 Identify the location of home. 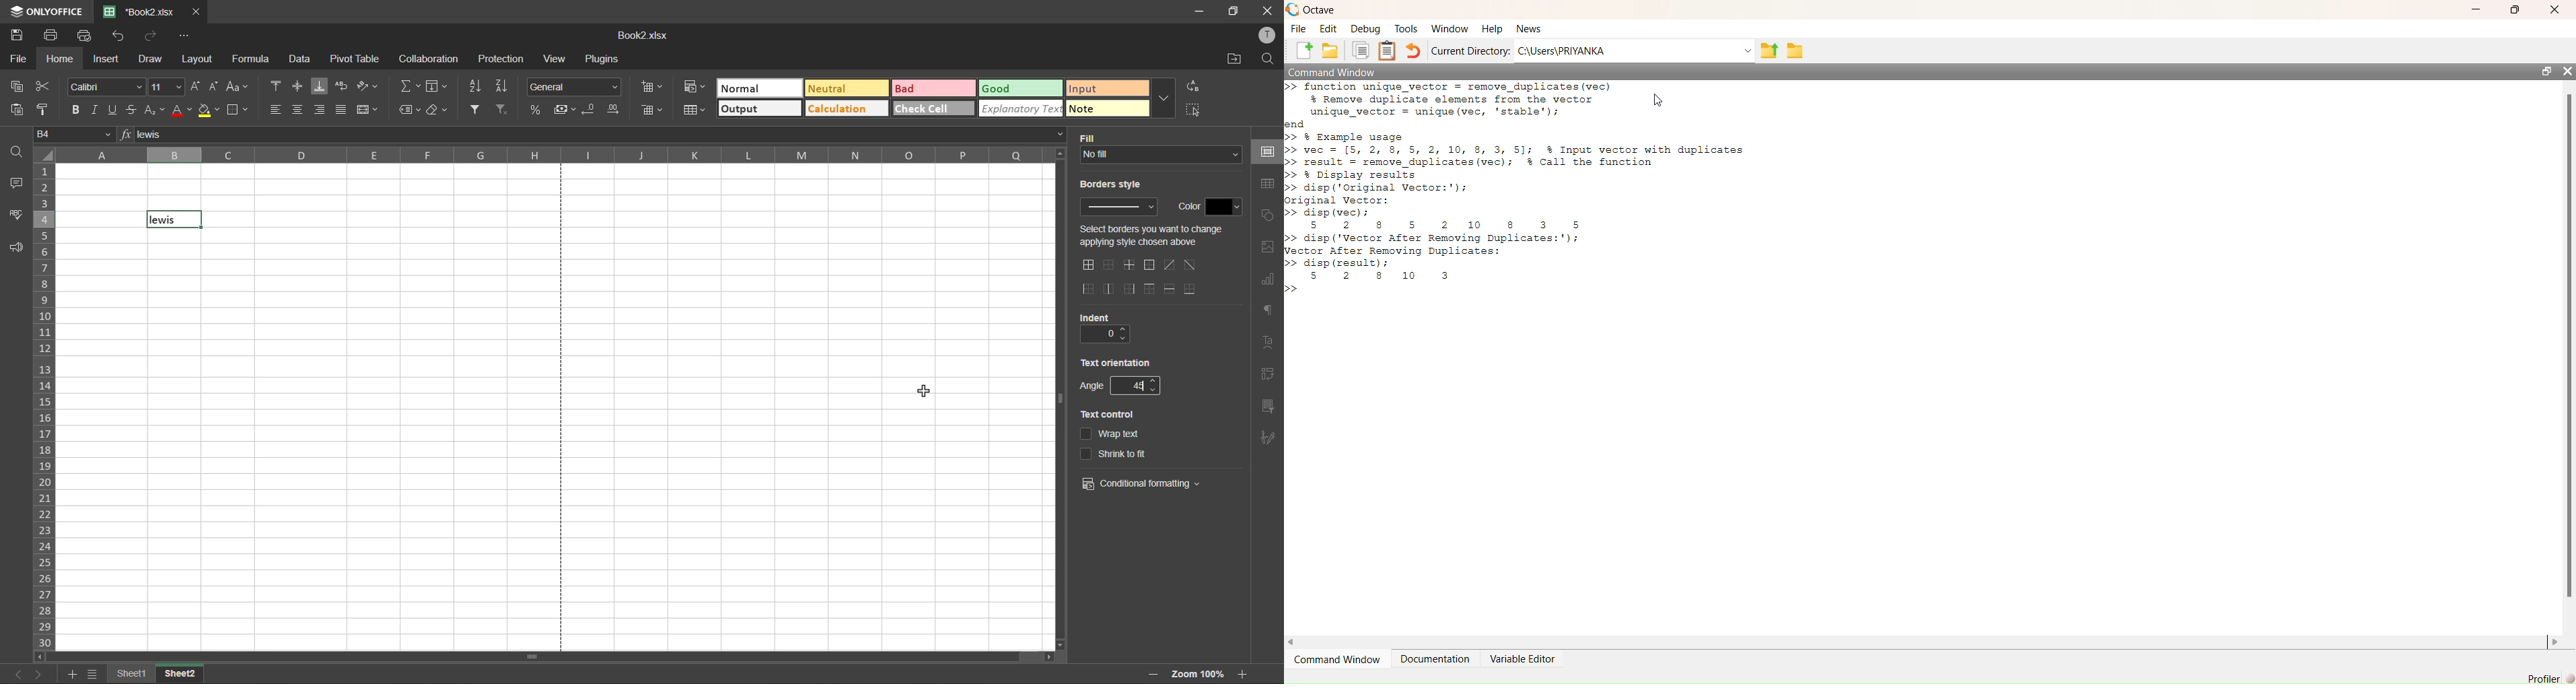
(60, 60).